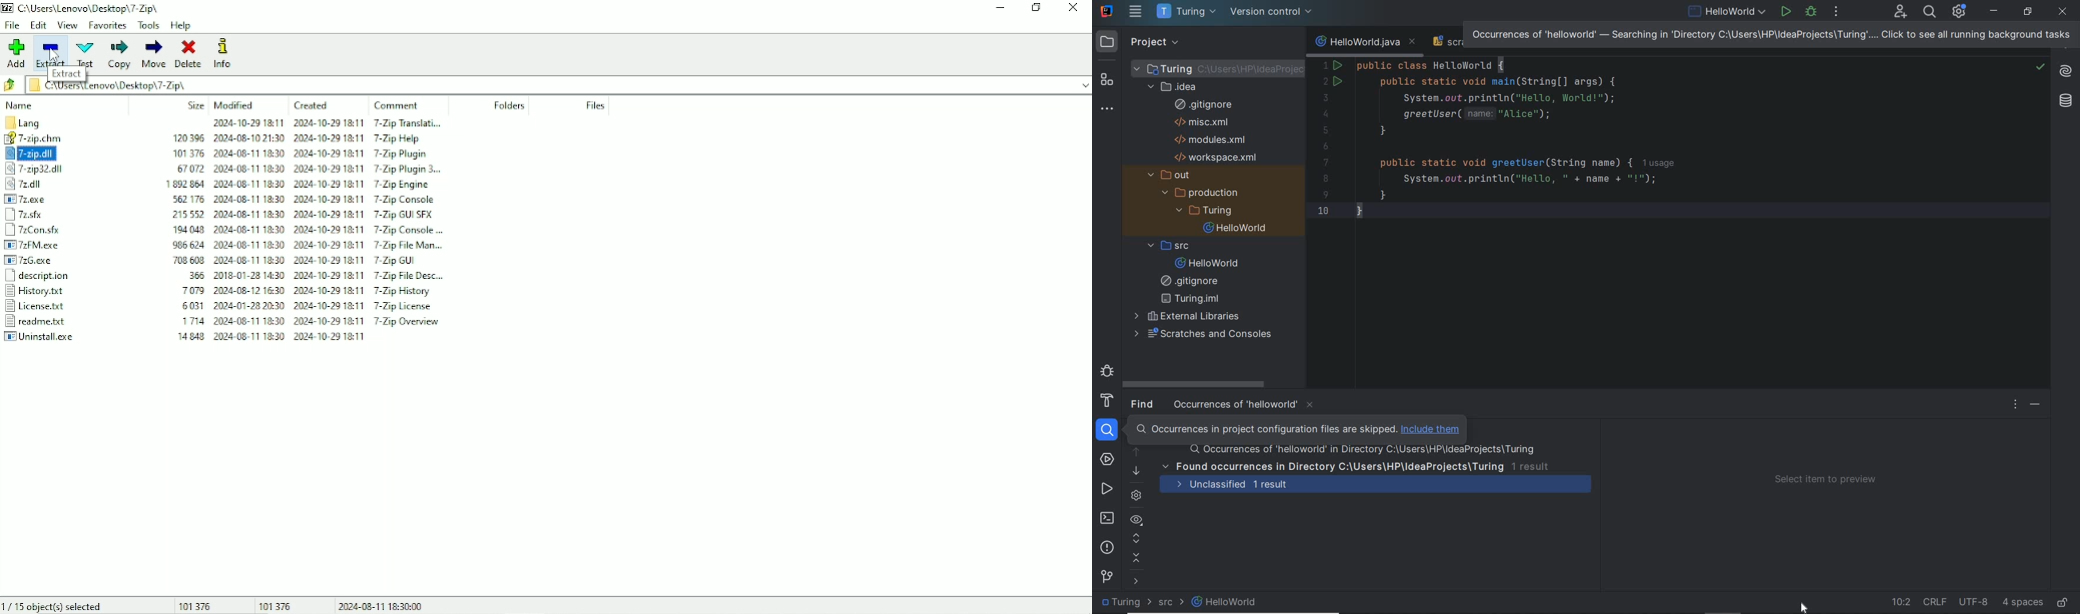 This screenshot has width=2100, height=616. Describe the element at coordinates (1140, 42) in the screenshot. I see `project` at that location.